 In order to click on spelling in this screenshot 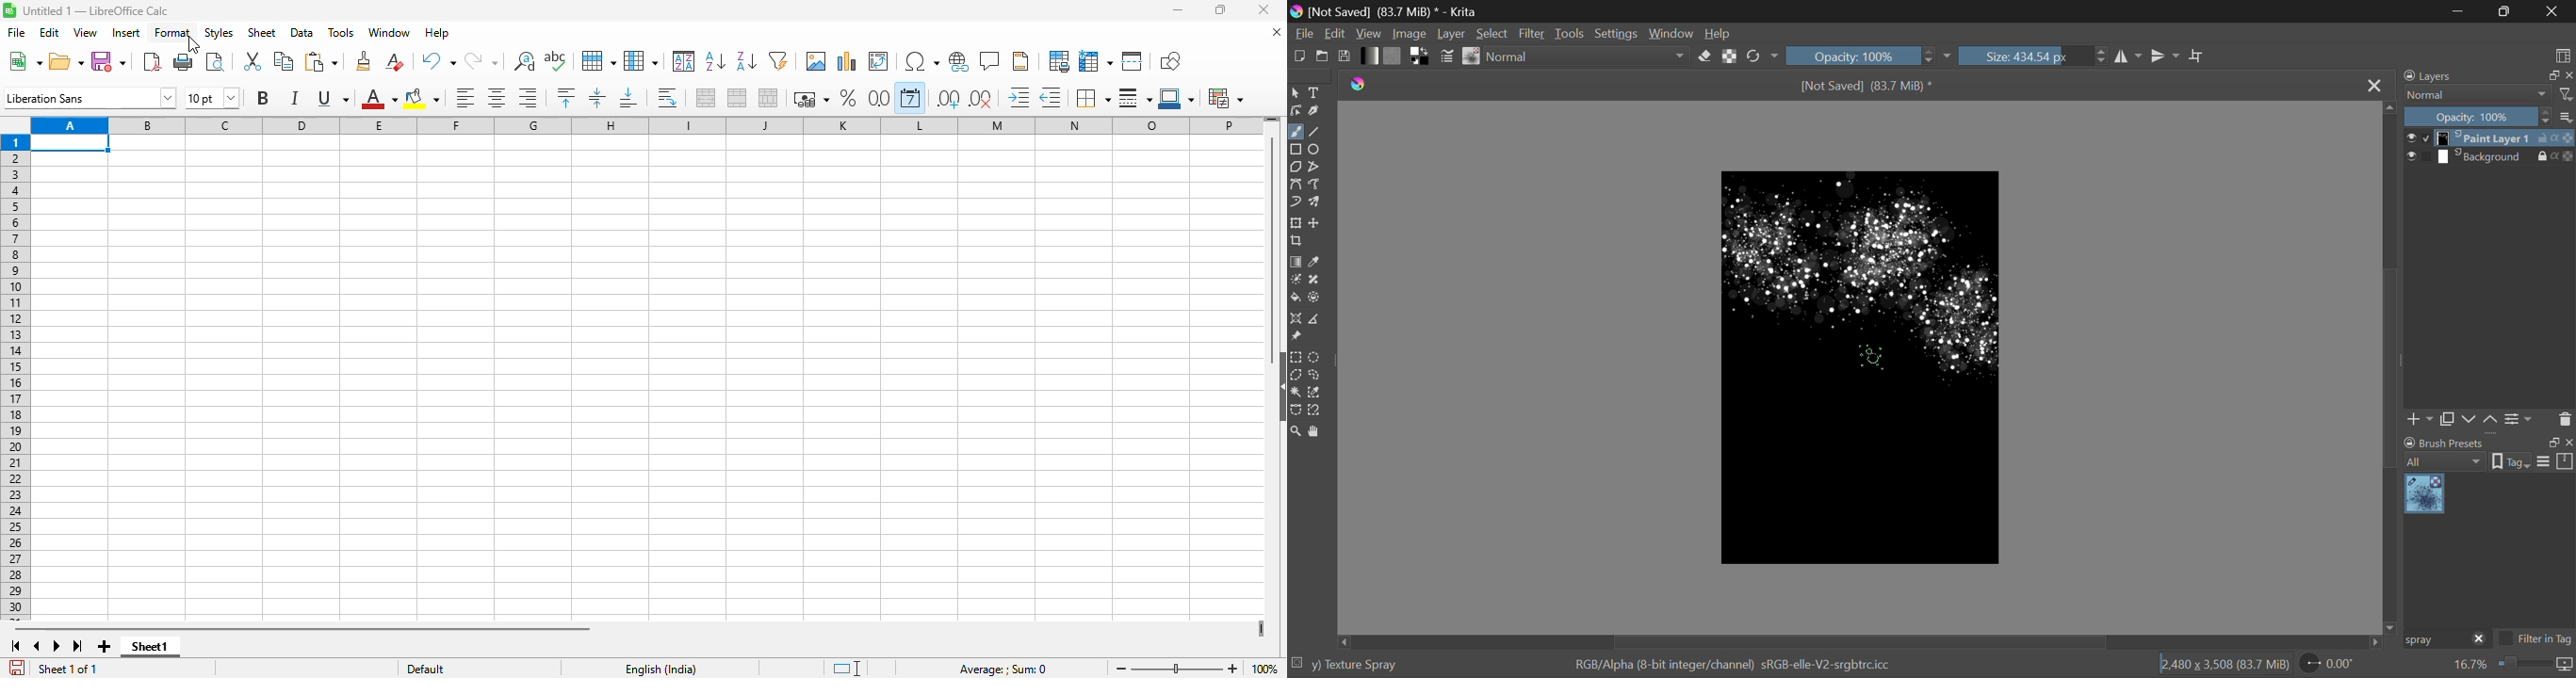, I will do `click(556, 60)`.